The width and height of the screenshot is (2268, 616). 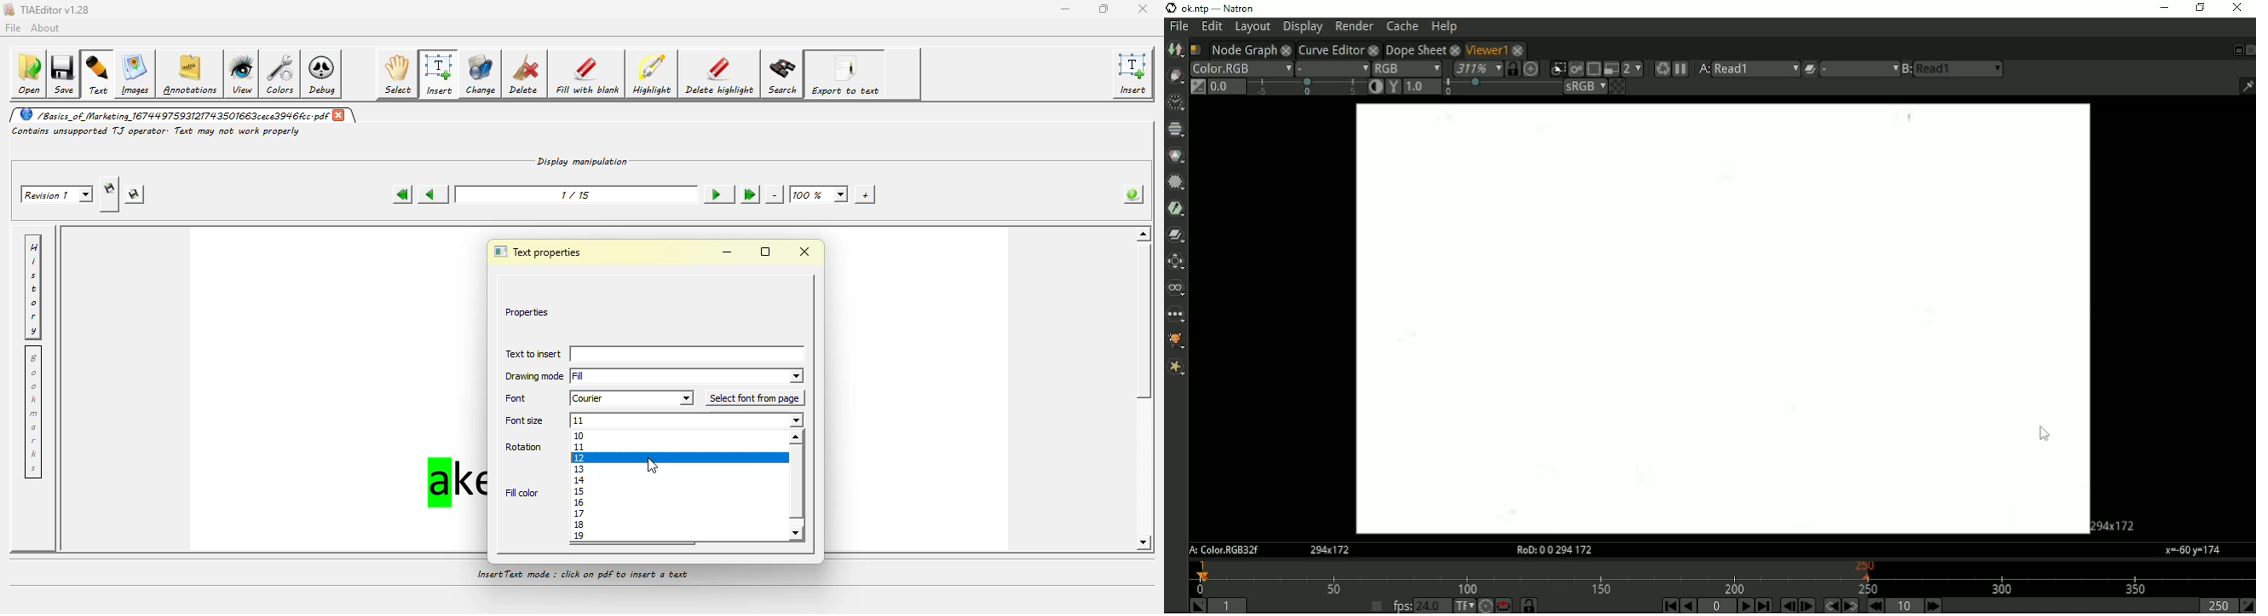 I want to click on Revision 1, so click(x=59, y=194).